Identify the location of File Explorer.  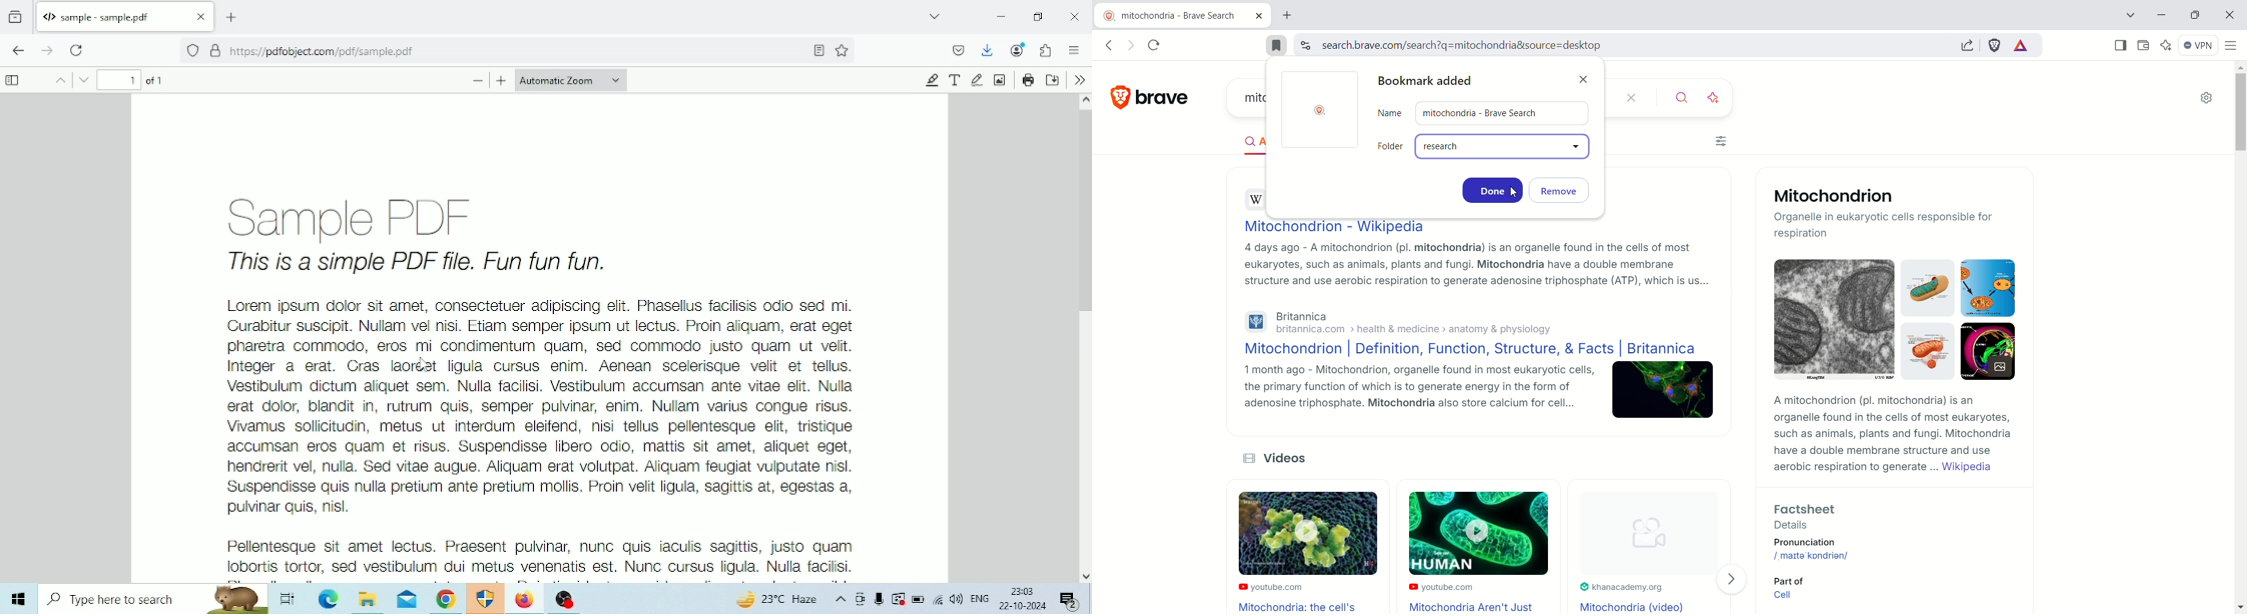
(368, 598).